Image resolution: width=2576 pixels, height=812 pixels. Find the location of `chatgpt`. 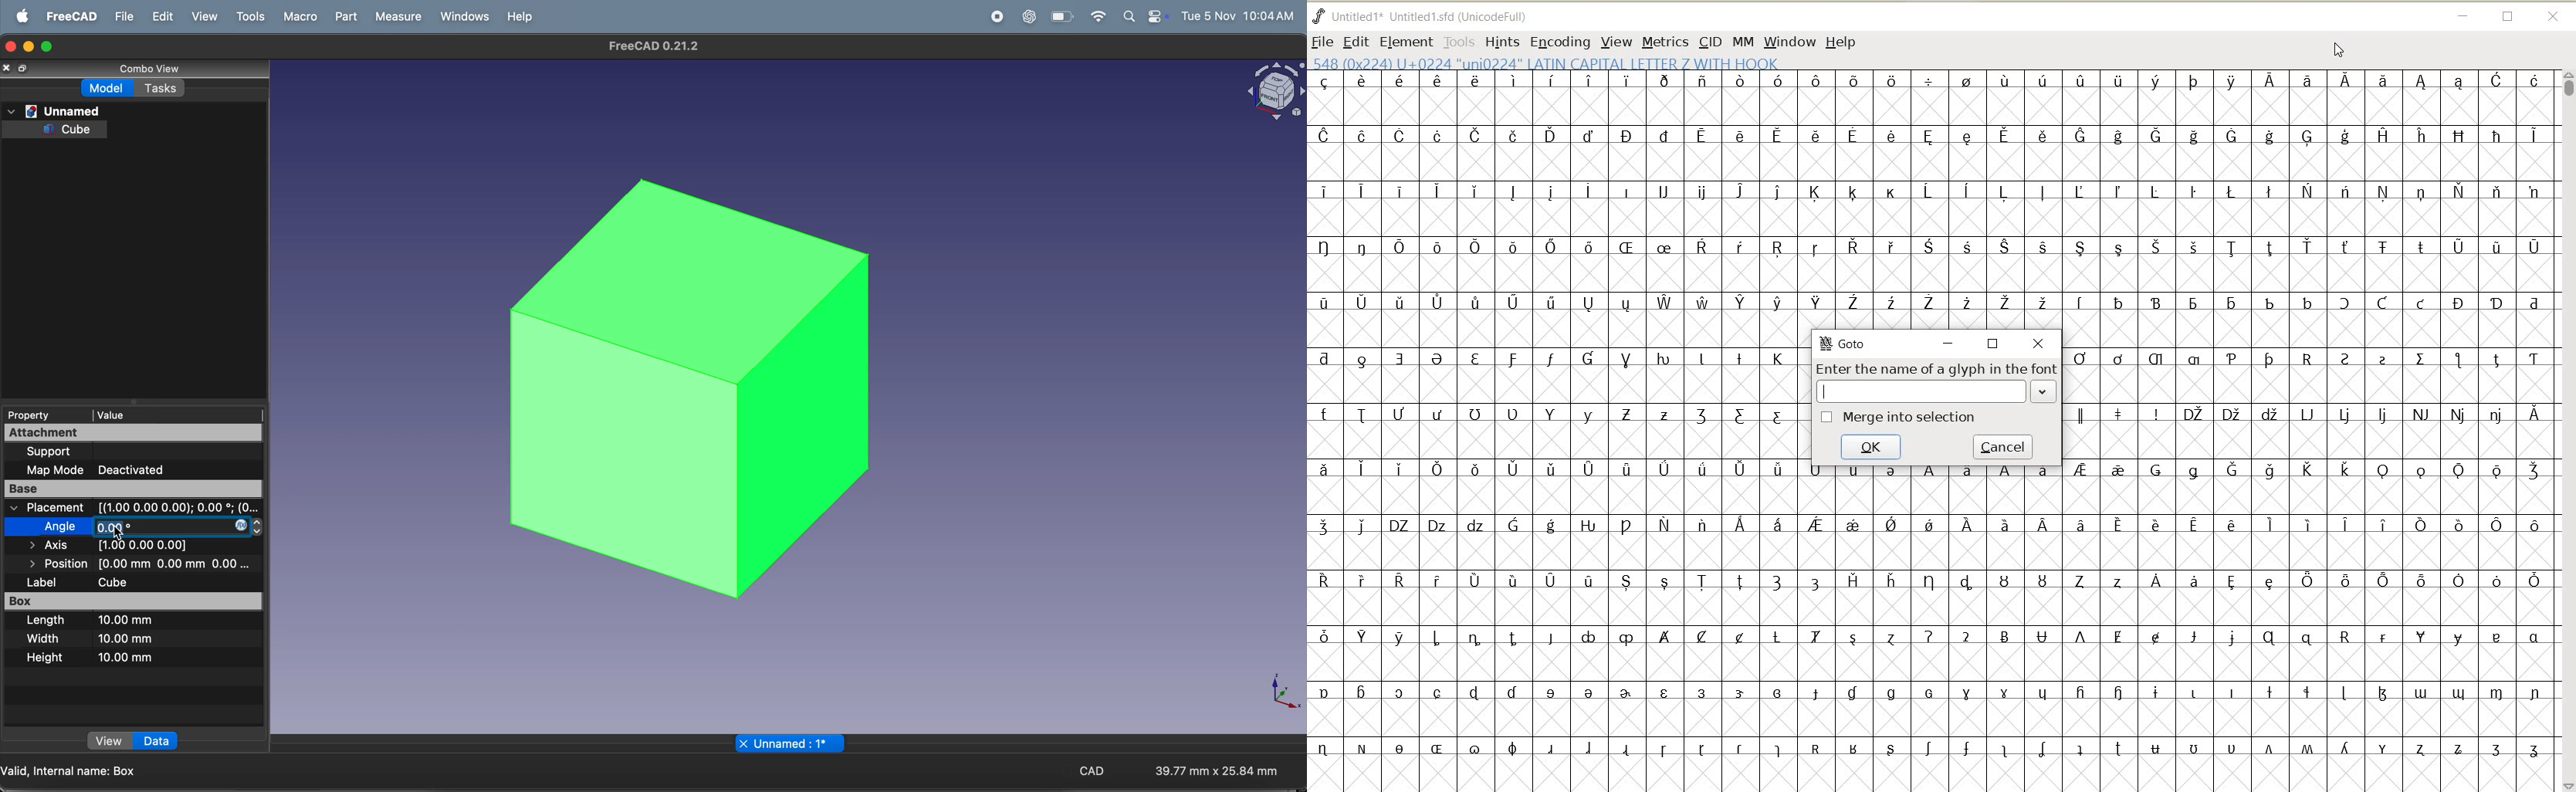

chatgpt is located at coordinates (1027, 15).